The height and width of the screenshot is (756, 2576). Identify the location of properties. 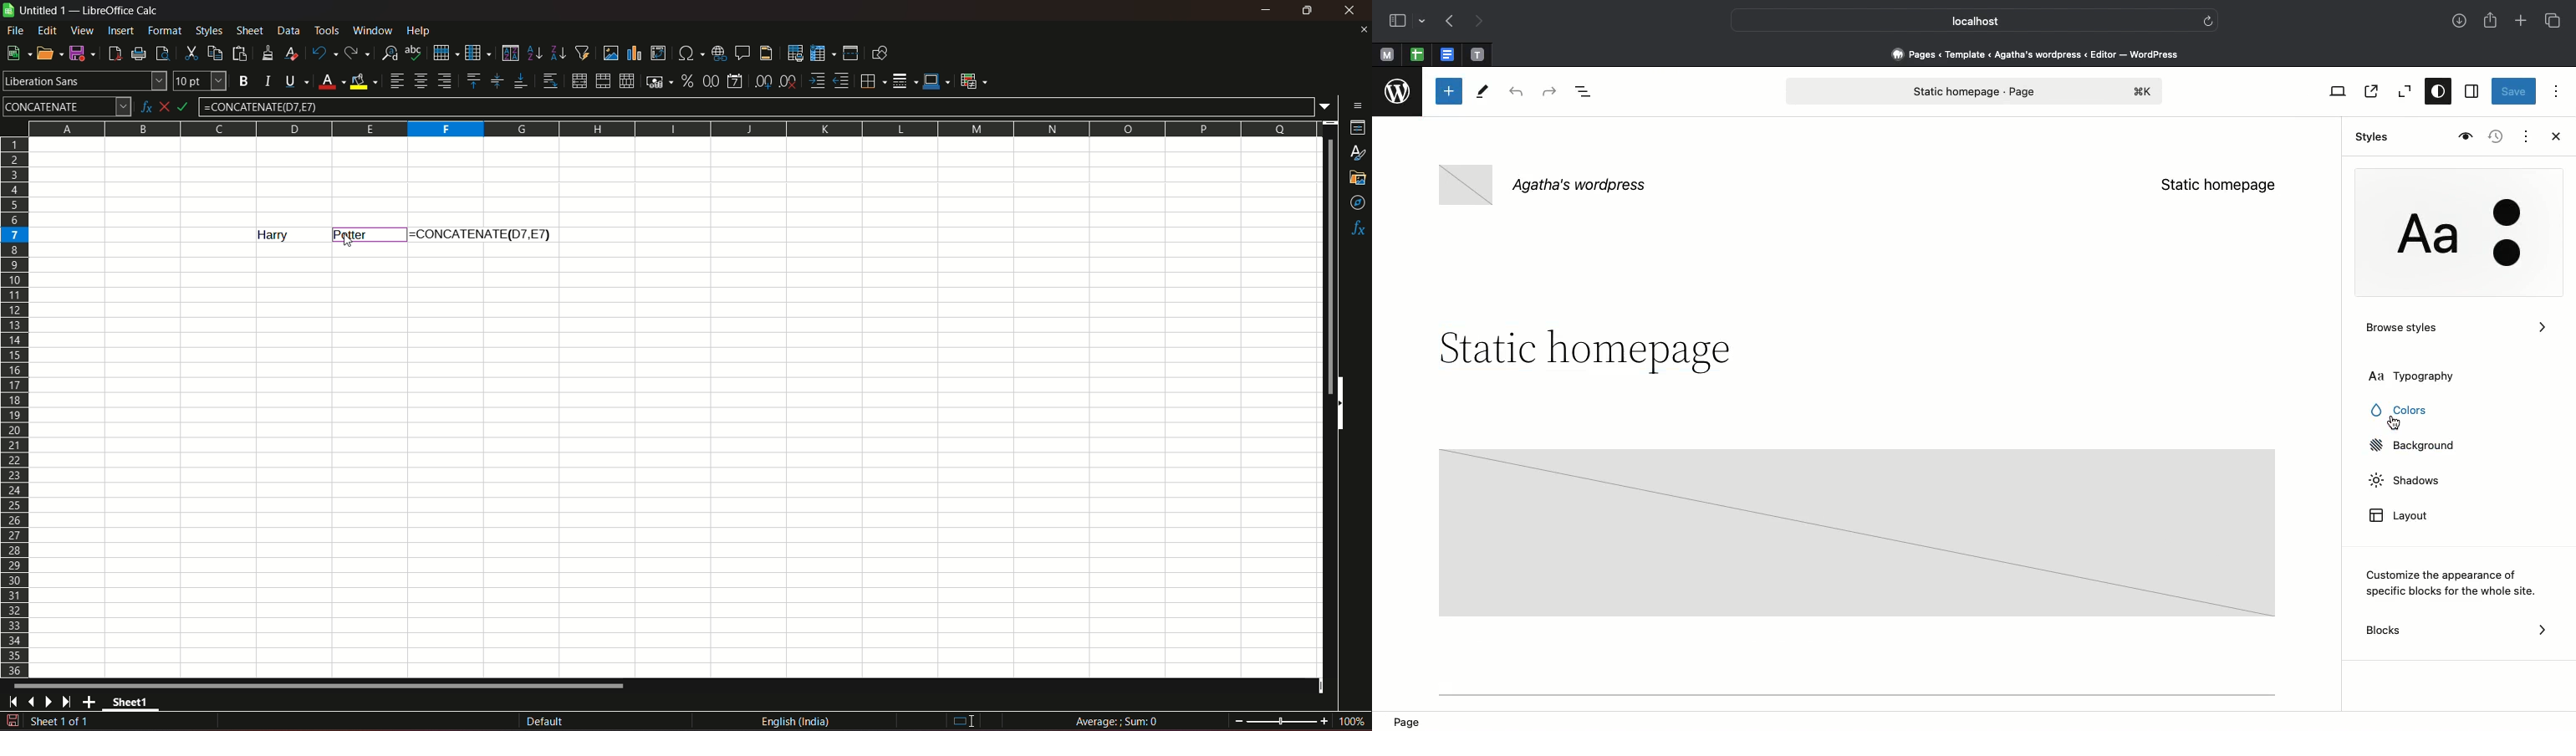
(1359, 129).